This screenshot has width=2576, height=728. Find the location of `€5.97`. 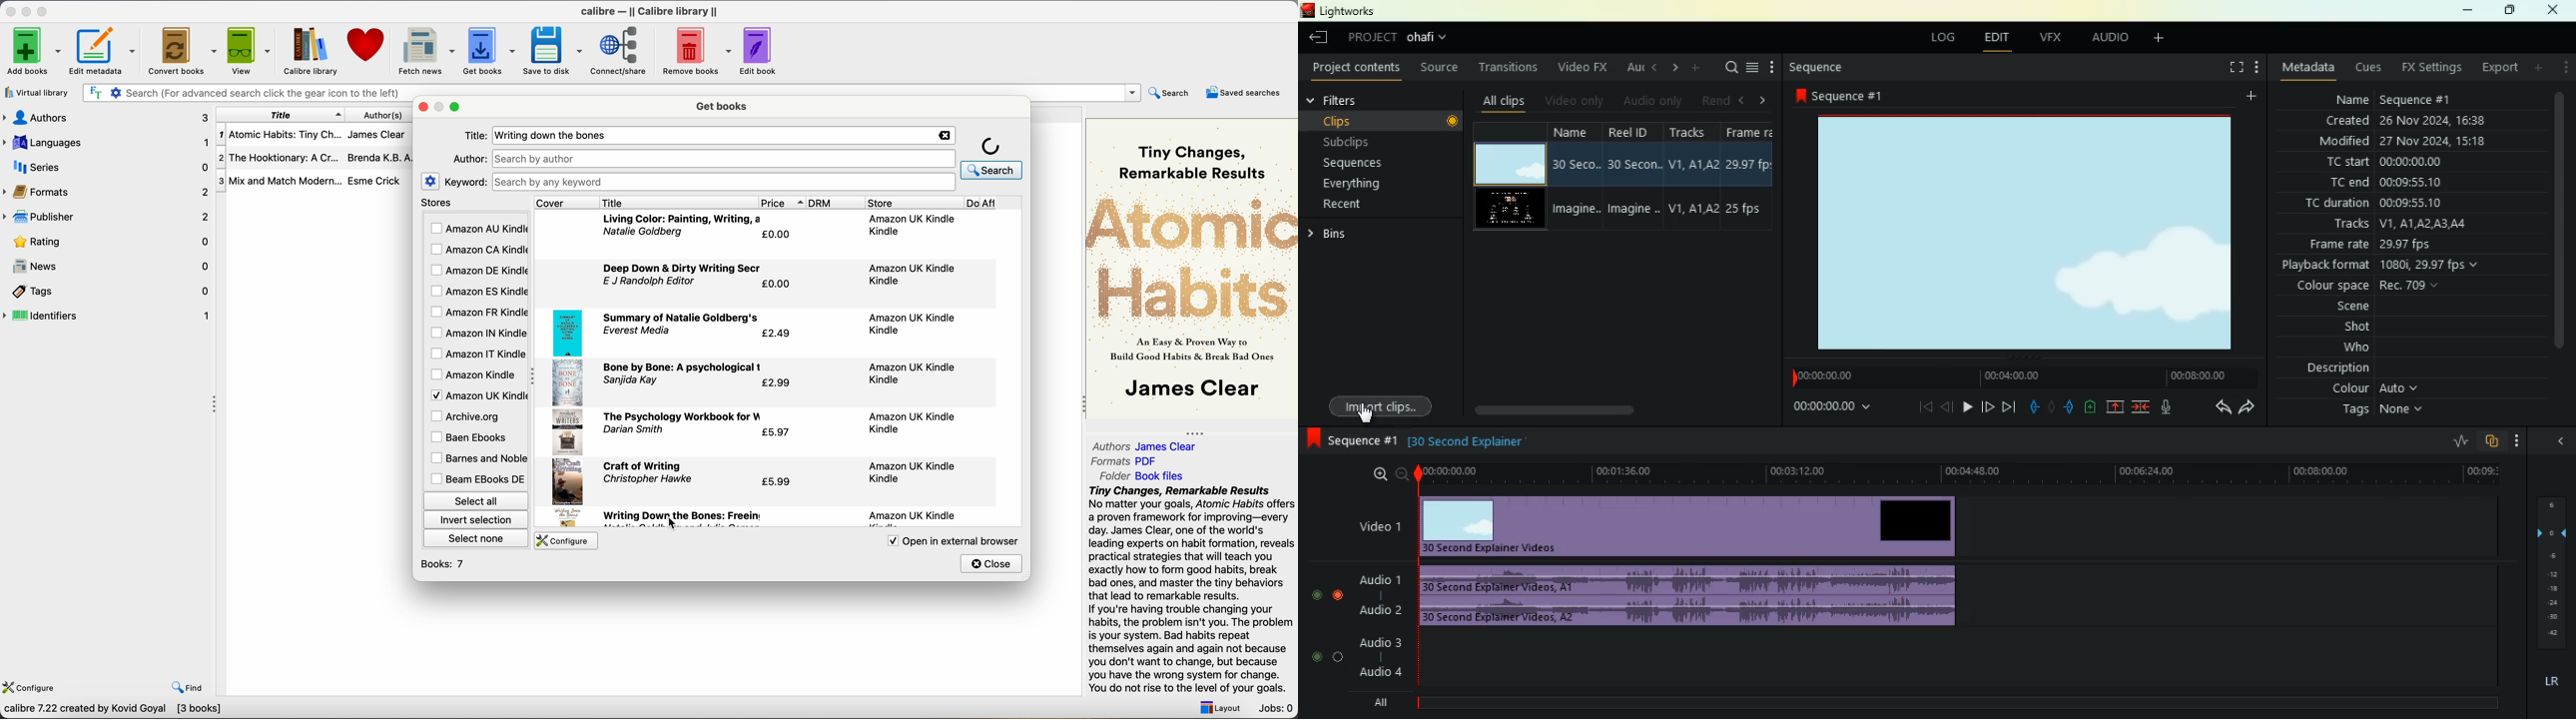

€5.97 is located at coordinates (776, 434).